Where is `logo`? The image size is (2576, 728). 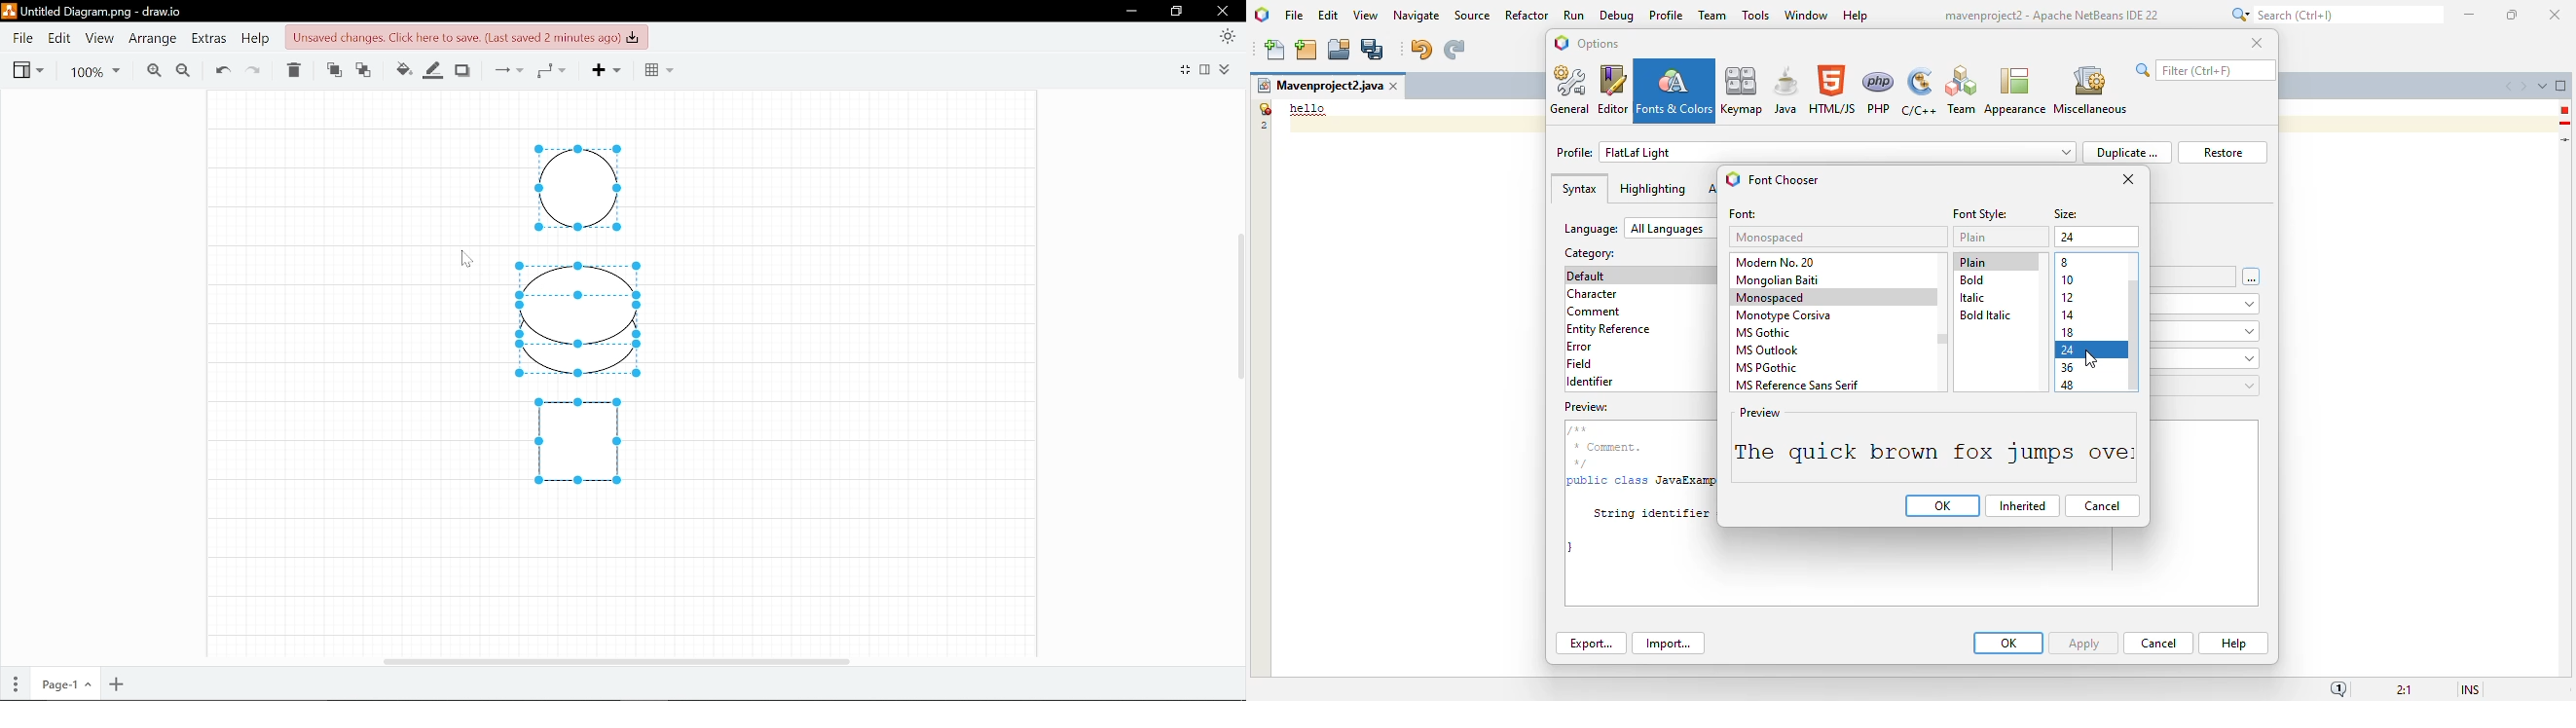 logo is located at coordinates (1733, 179).